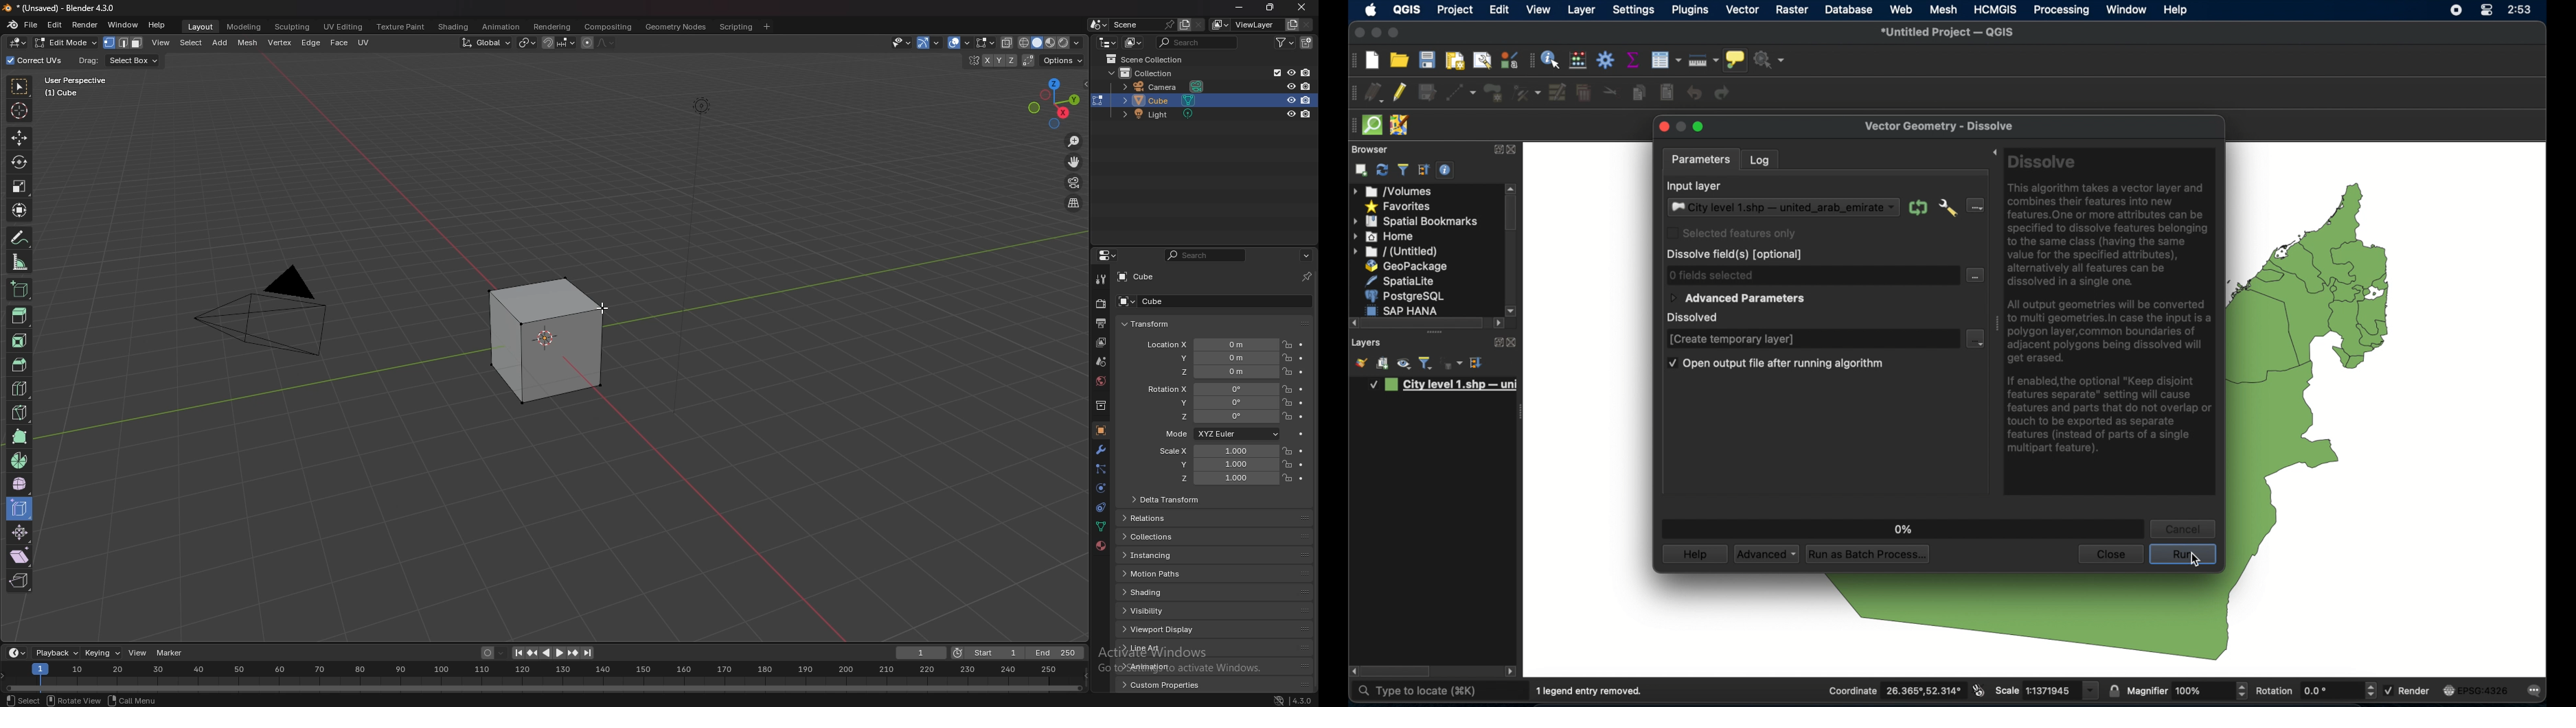  I want to click on shading, so click(1154, 592).